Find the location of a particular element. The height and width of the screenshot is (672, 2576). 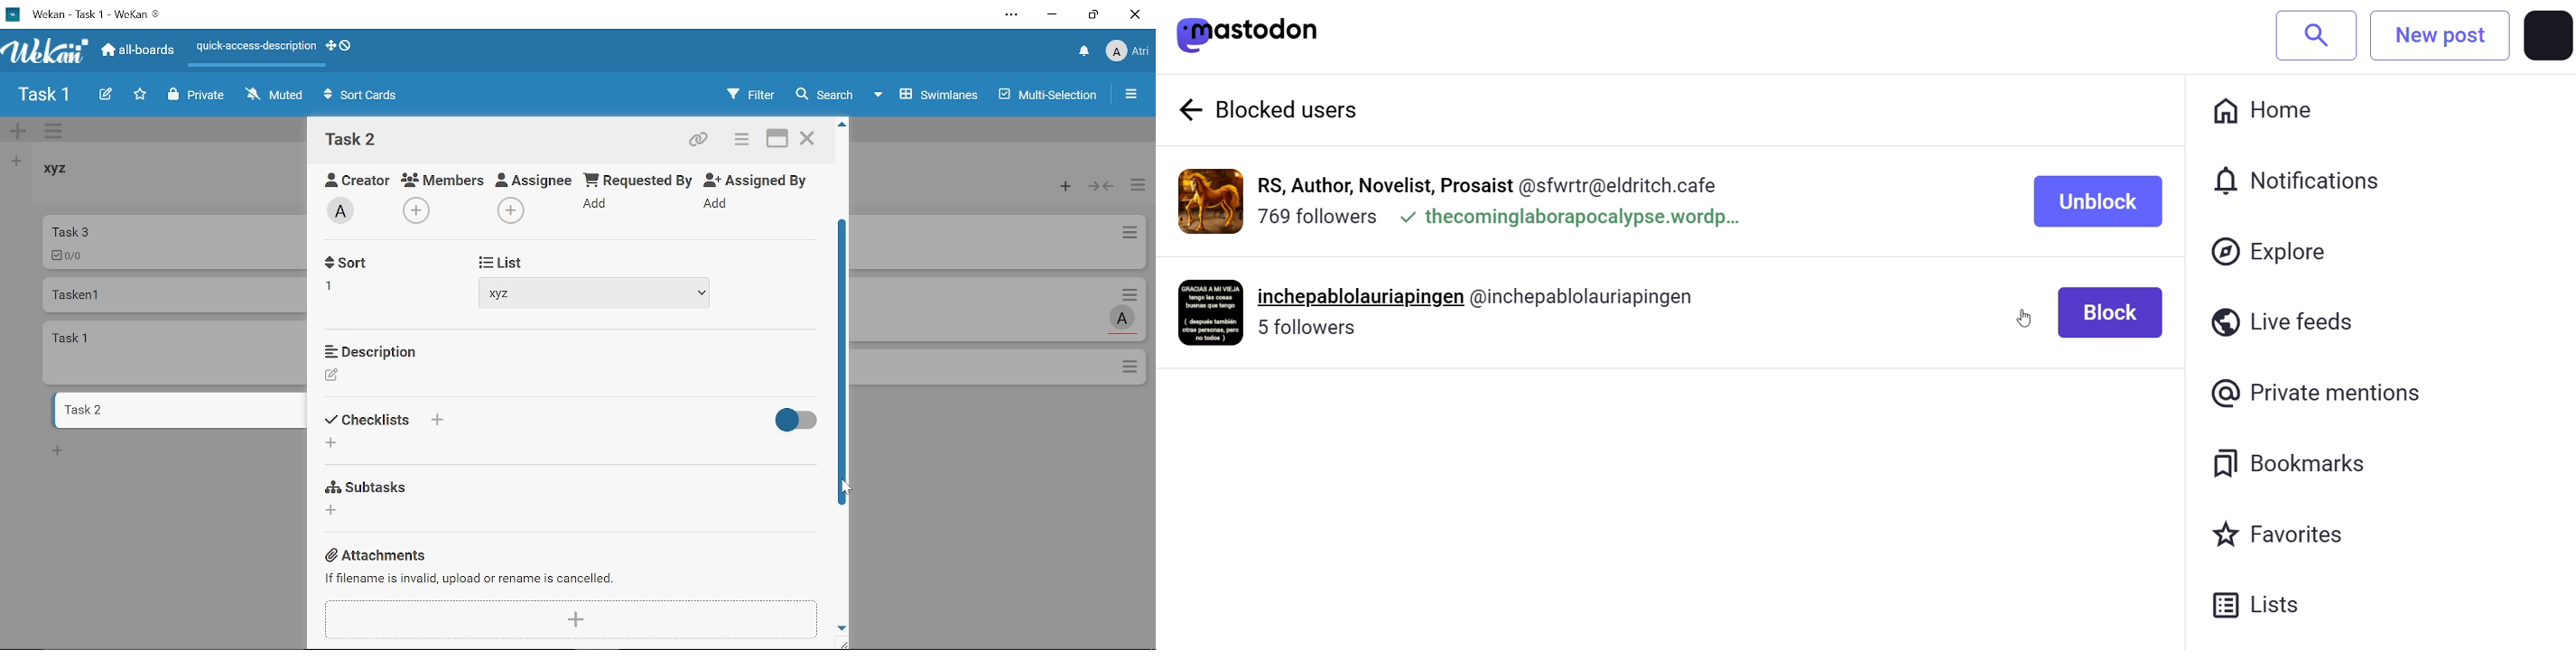

Card actions is located at coordinates (739, 142).